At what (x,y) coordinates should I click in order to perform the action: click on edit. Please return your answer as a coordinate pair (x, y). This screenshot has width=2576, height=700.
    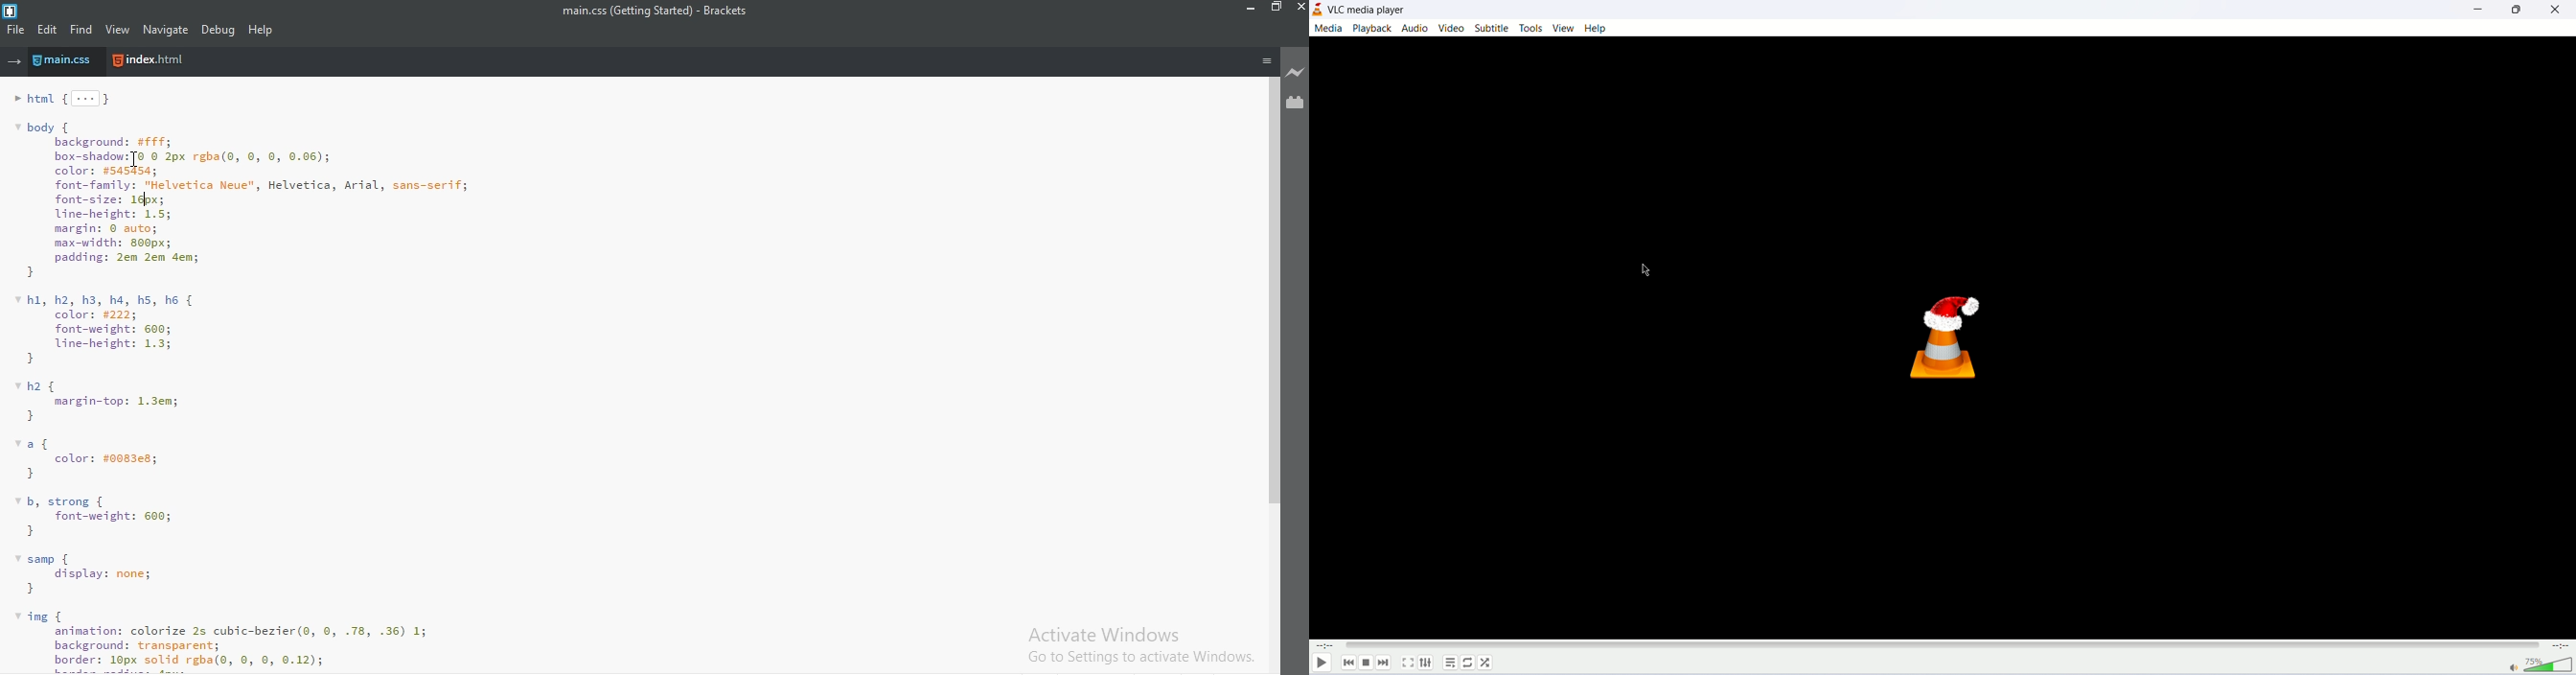
    Looking at the image, I should click on (49, 30).